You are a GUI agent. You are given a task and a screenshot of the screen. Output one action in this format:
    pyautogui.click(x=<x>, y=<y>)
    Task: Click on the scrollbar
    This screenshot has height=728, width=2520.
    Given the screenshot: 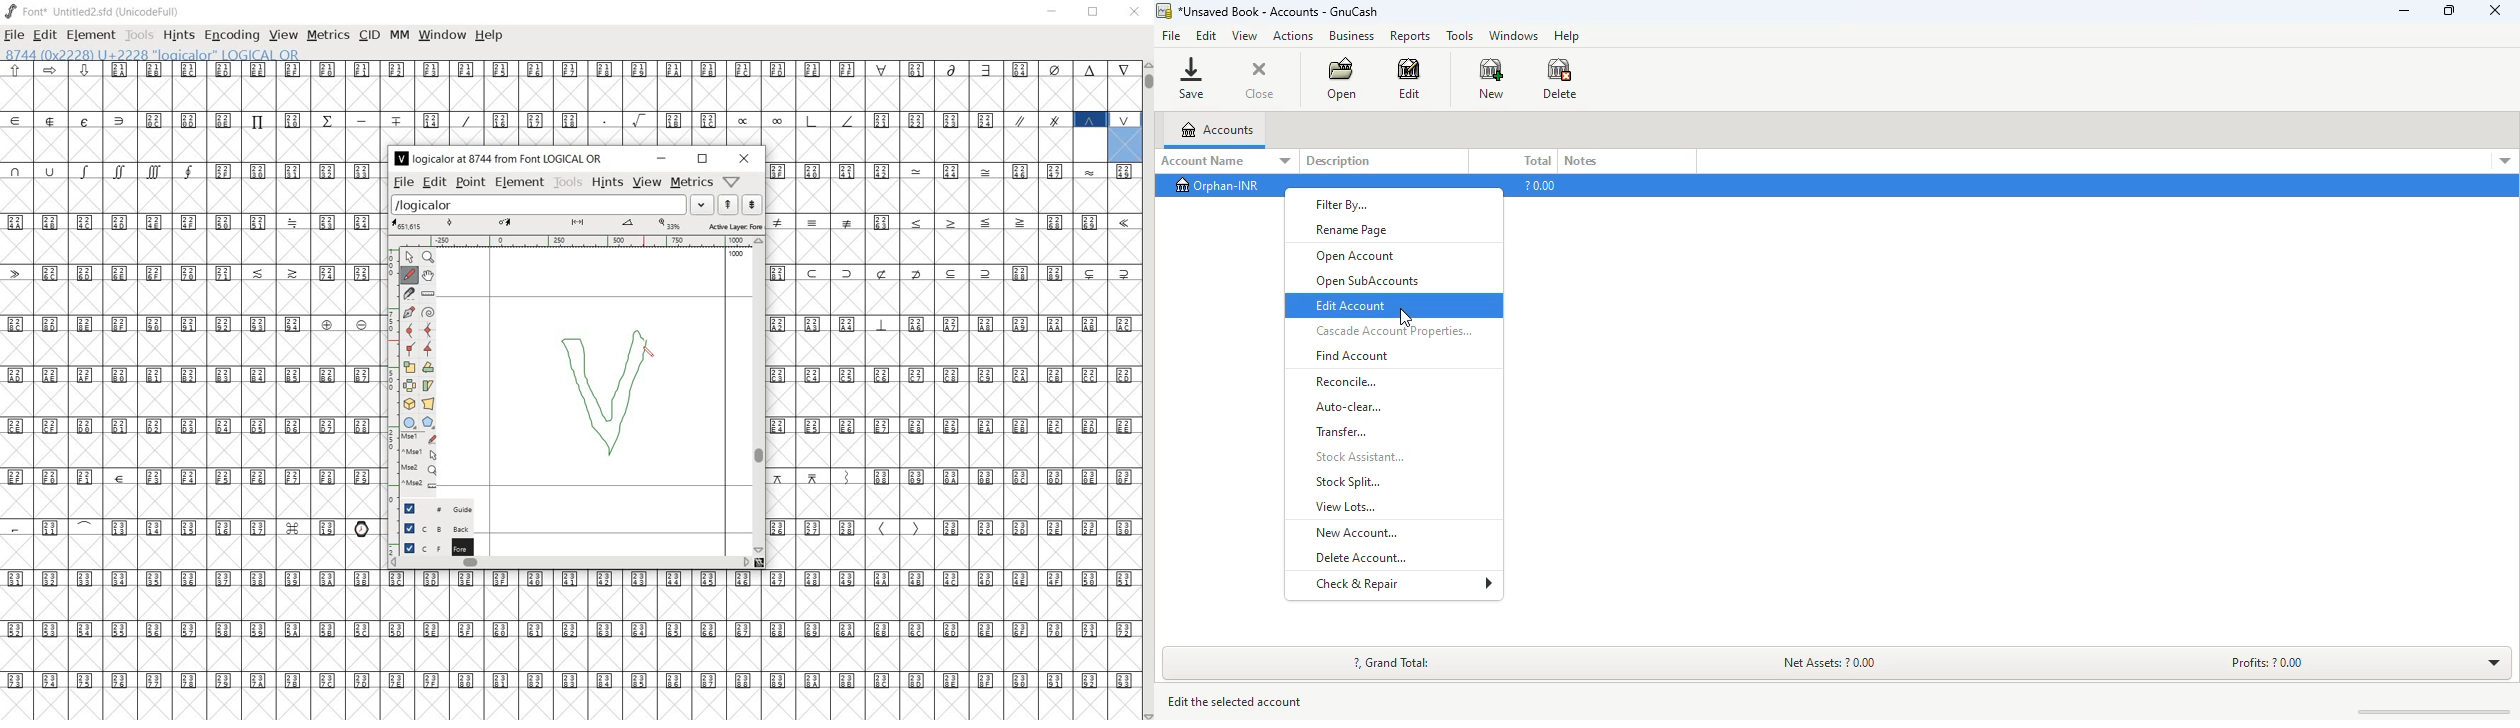 What is the action you would take?
    pyautogui.click(x=760, y=396)
    